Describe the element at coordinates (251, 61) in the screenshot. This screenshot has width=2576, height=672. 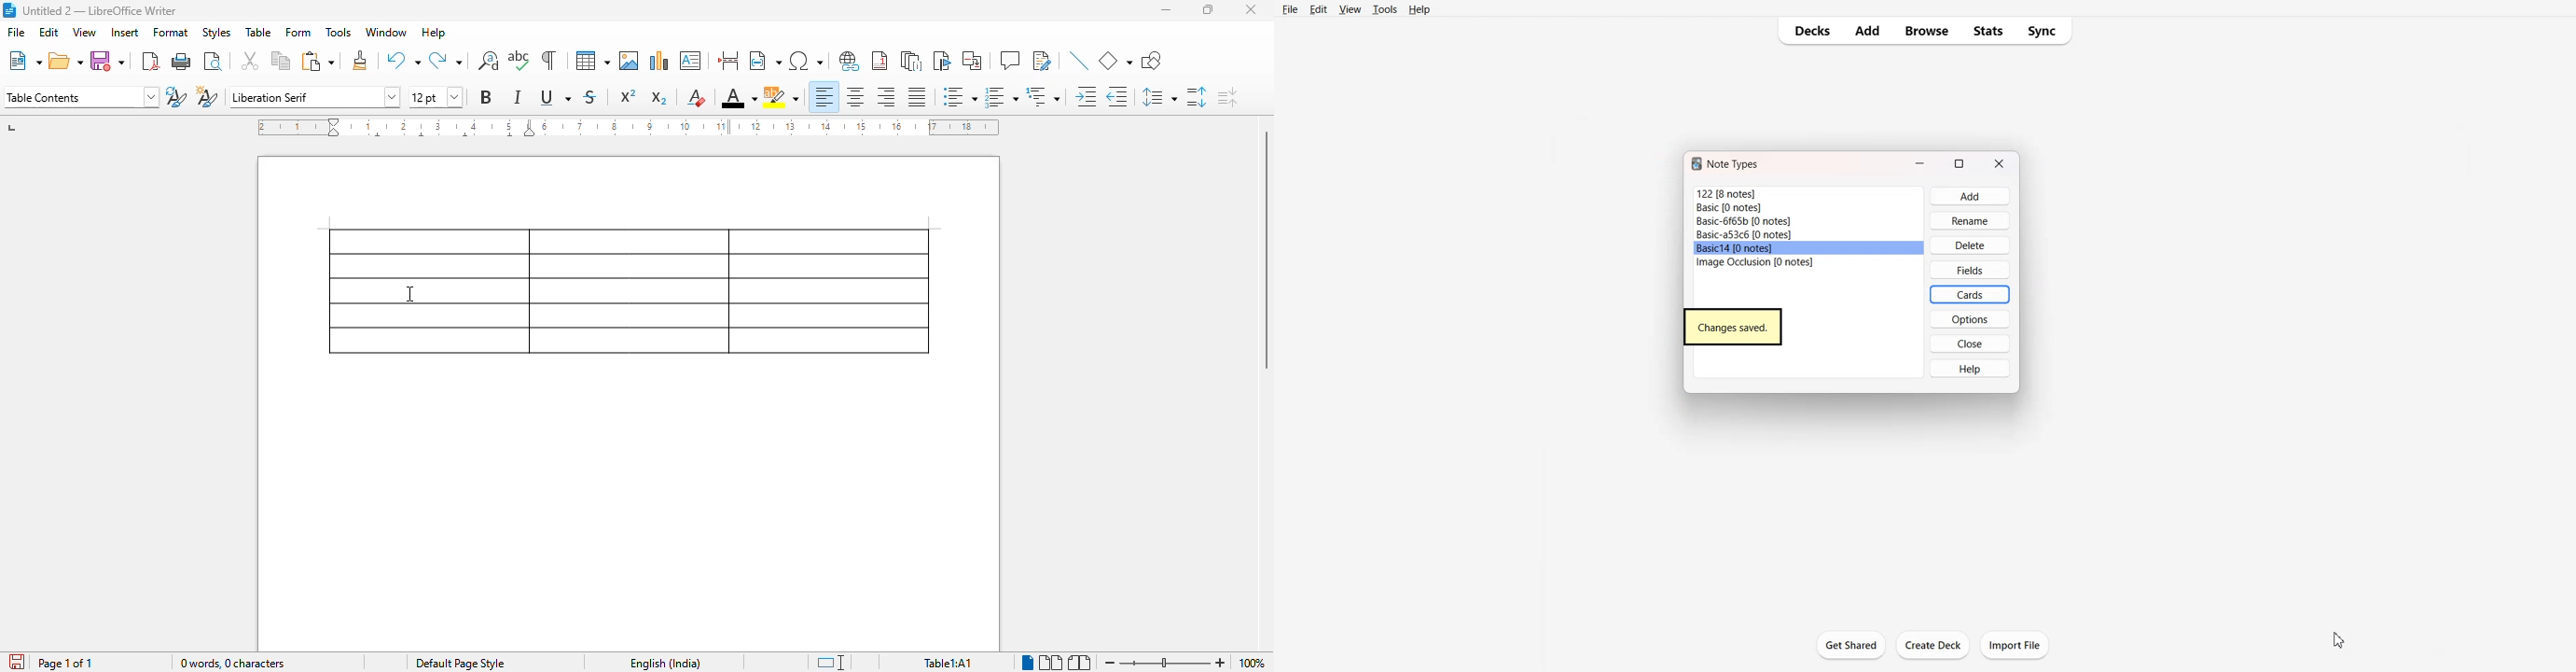
I see `cut` at that location.